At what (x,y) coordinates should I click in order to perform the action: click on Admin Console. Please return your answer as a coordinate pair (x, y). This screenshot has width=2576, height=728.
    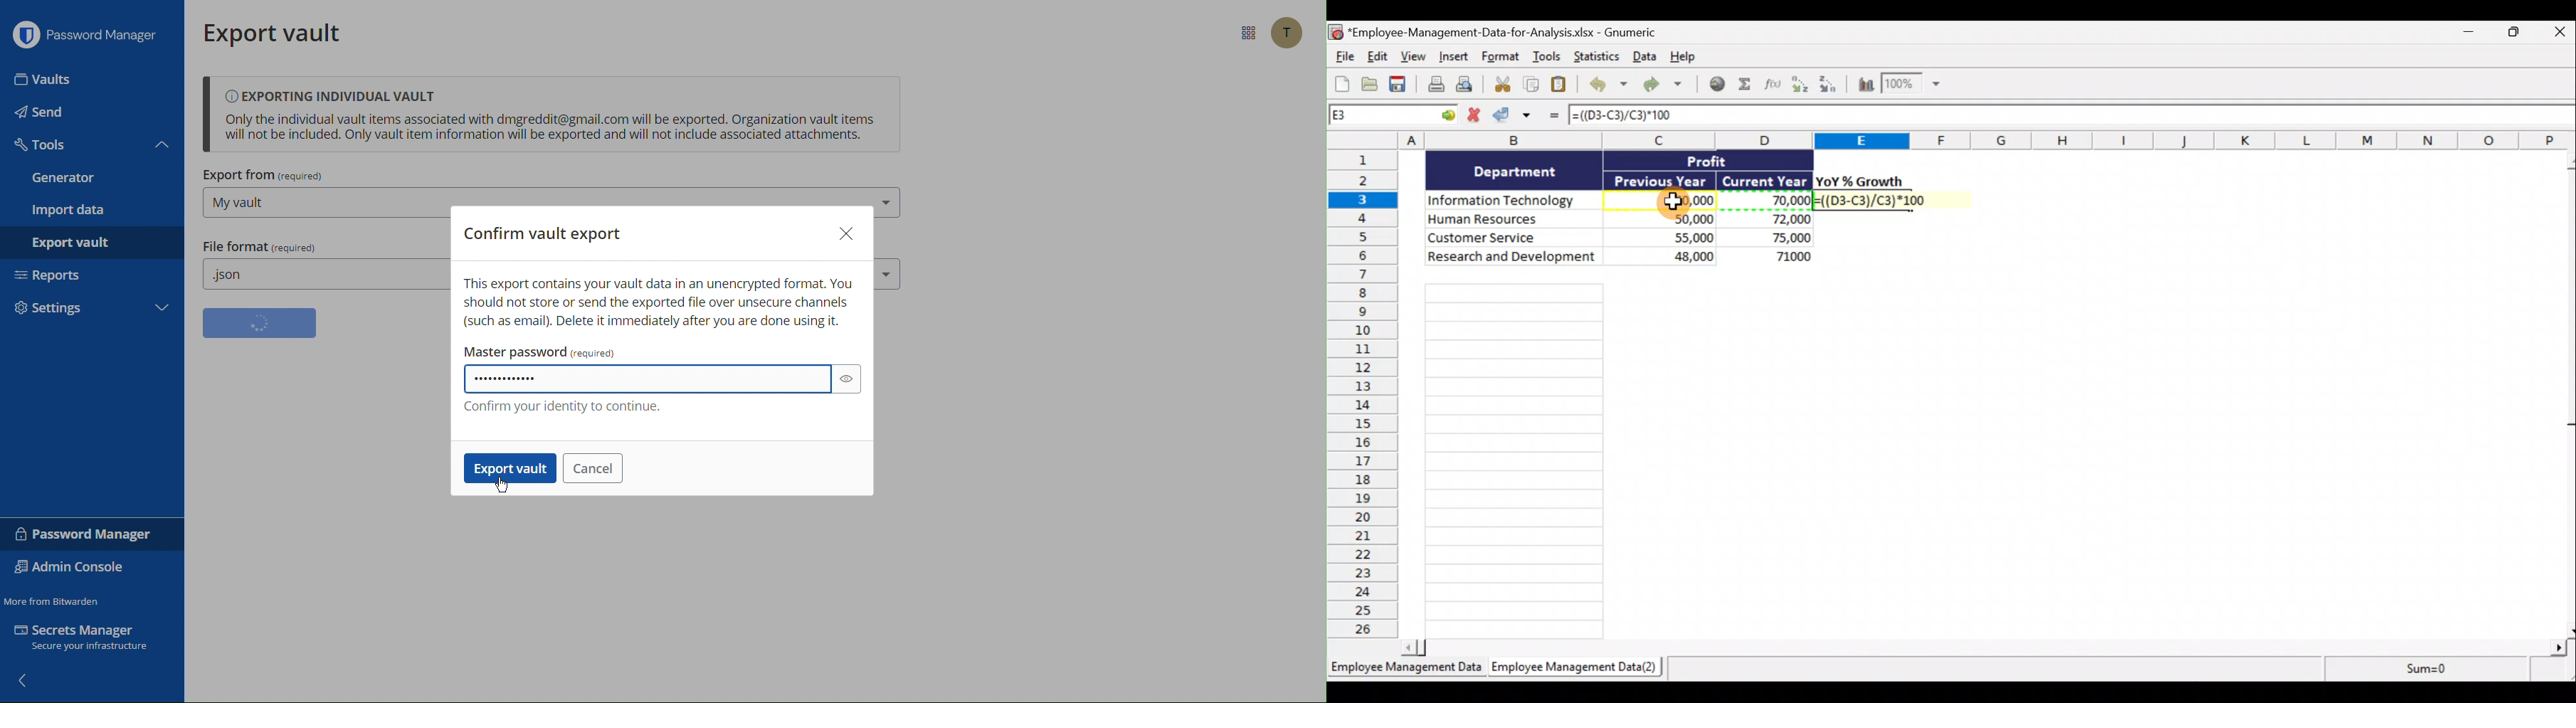
    Looking at the image, I should click on (75, 568).